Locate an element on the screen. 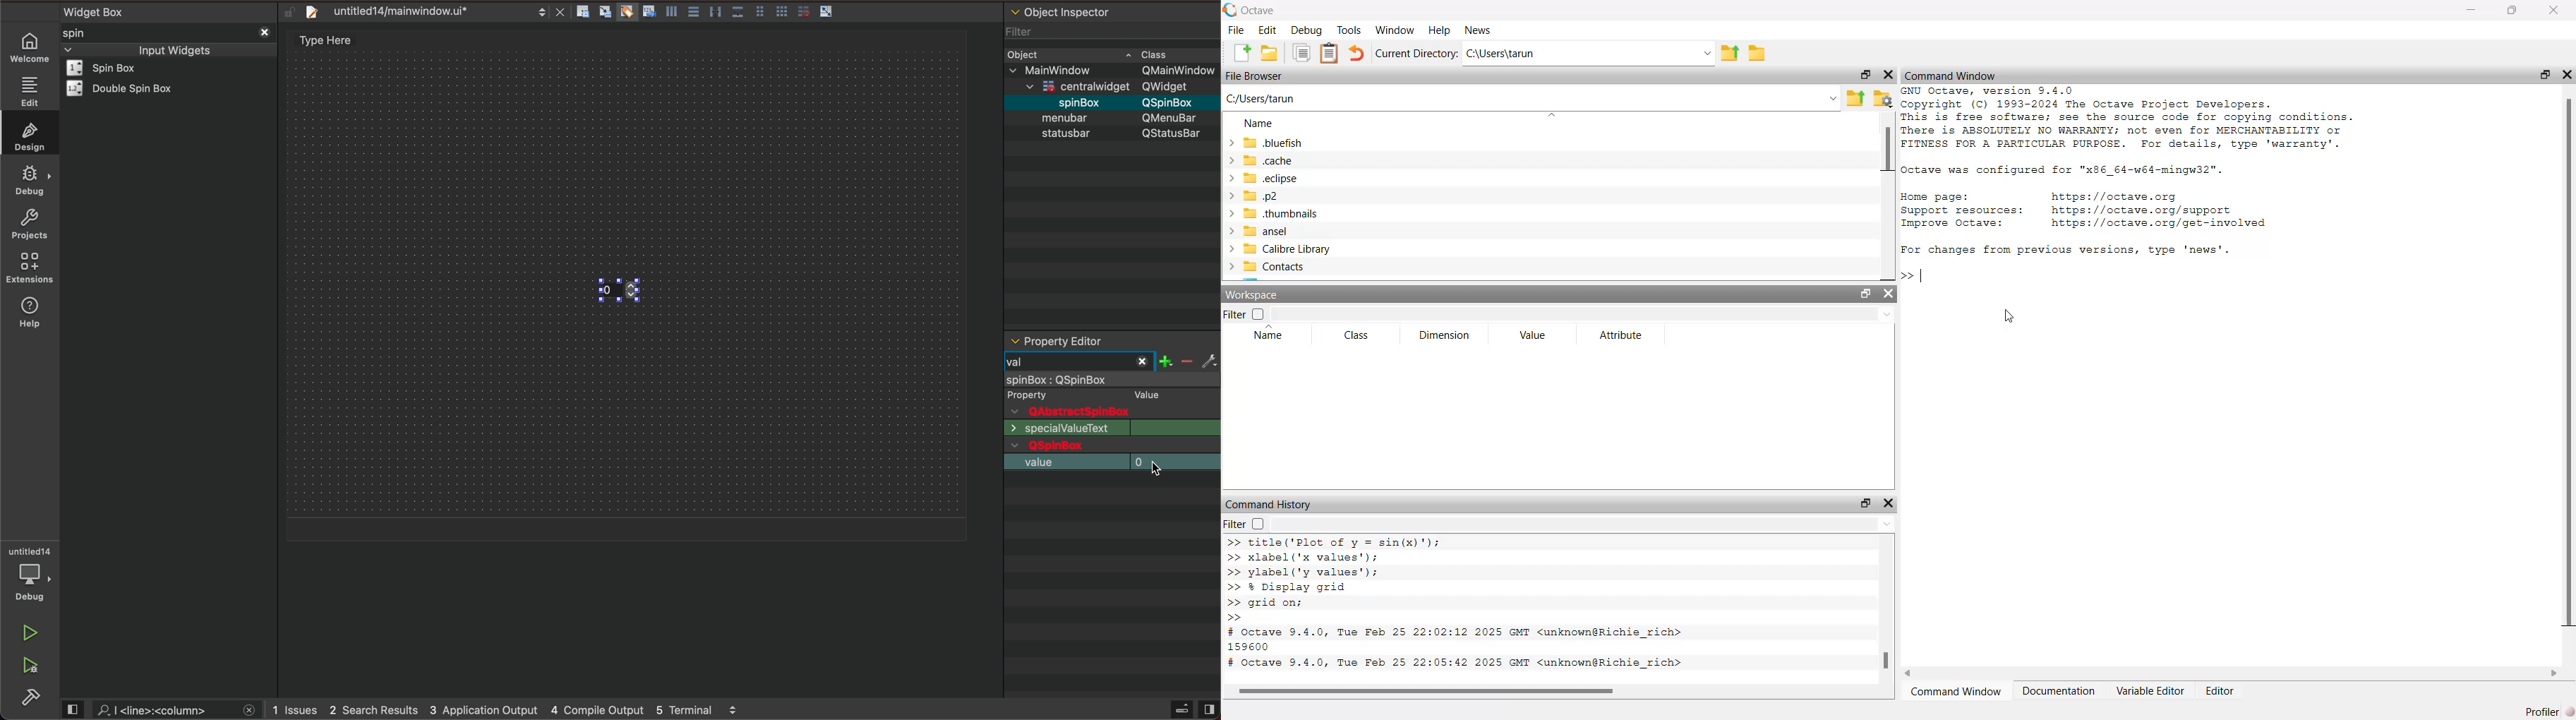 This screenshot has height=728, width=2576. undo is located at coordinates (1356, 54).